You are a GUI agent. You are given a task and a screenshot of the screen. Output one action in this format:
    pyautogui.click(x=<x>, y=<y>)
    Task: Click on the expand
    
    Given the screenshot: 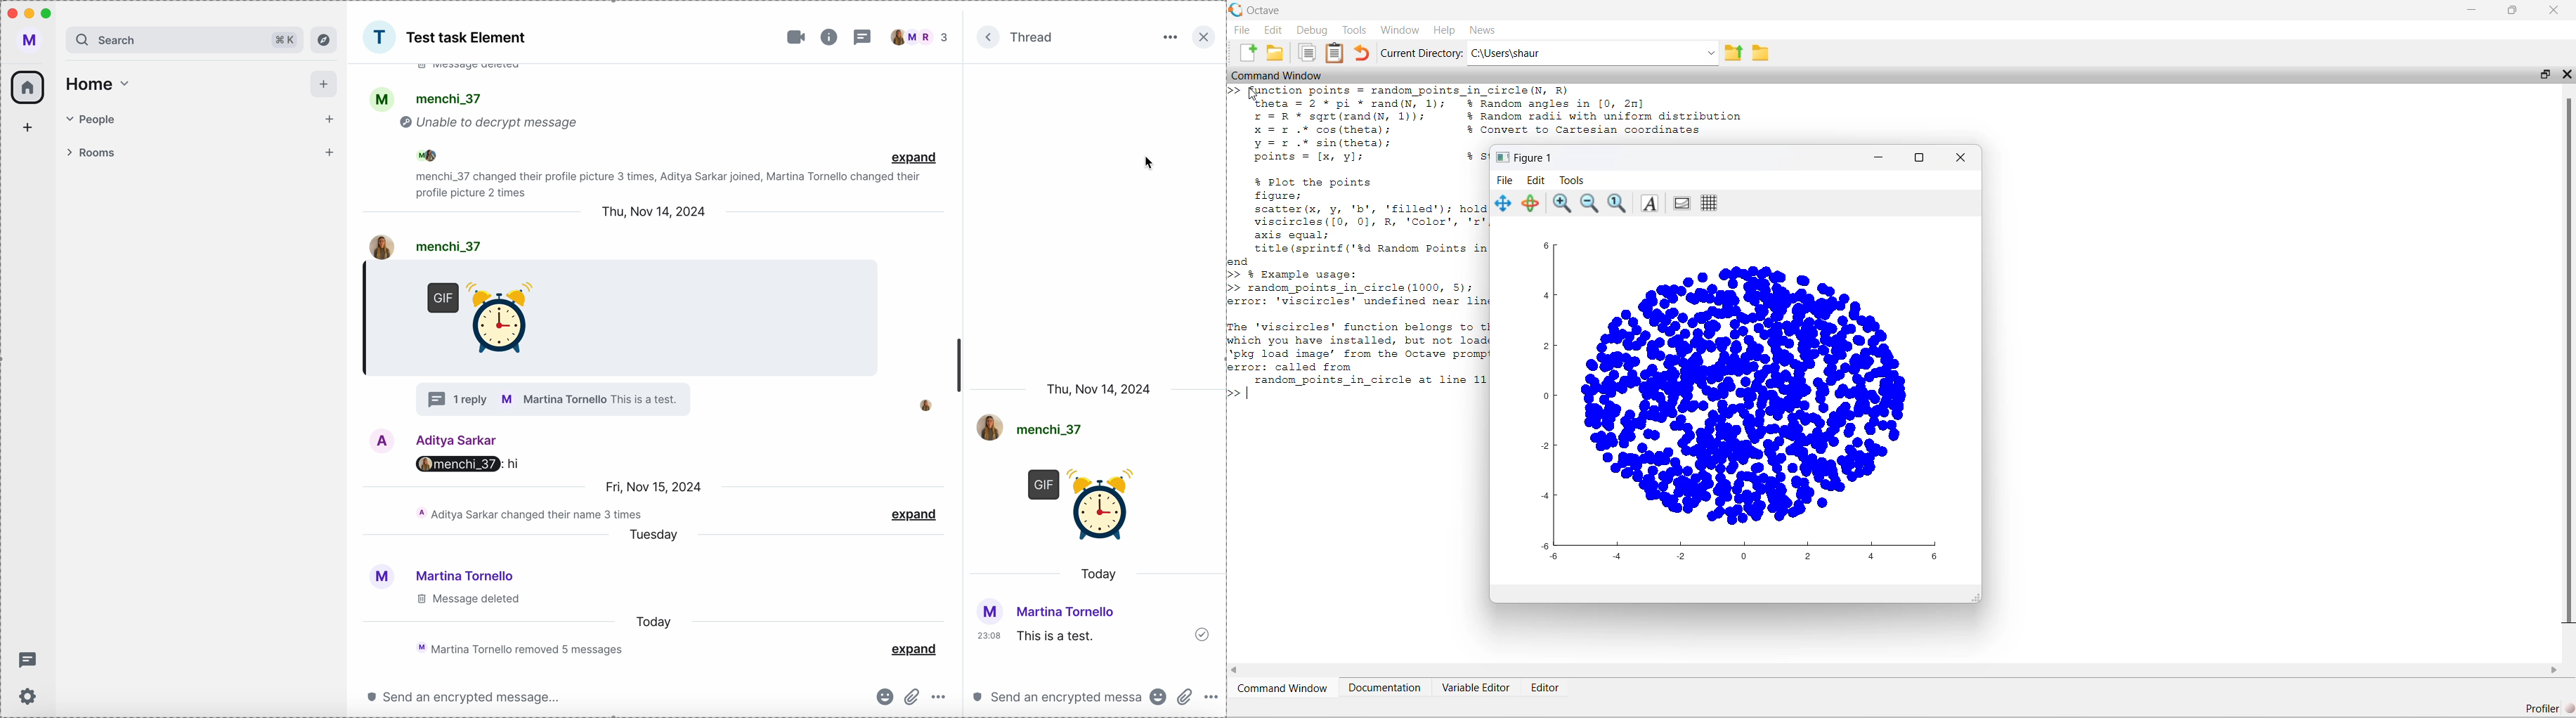 What is the action you would take?
    pyautogui.click(x=914, y=156)
    